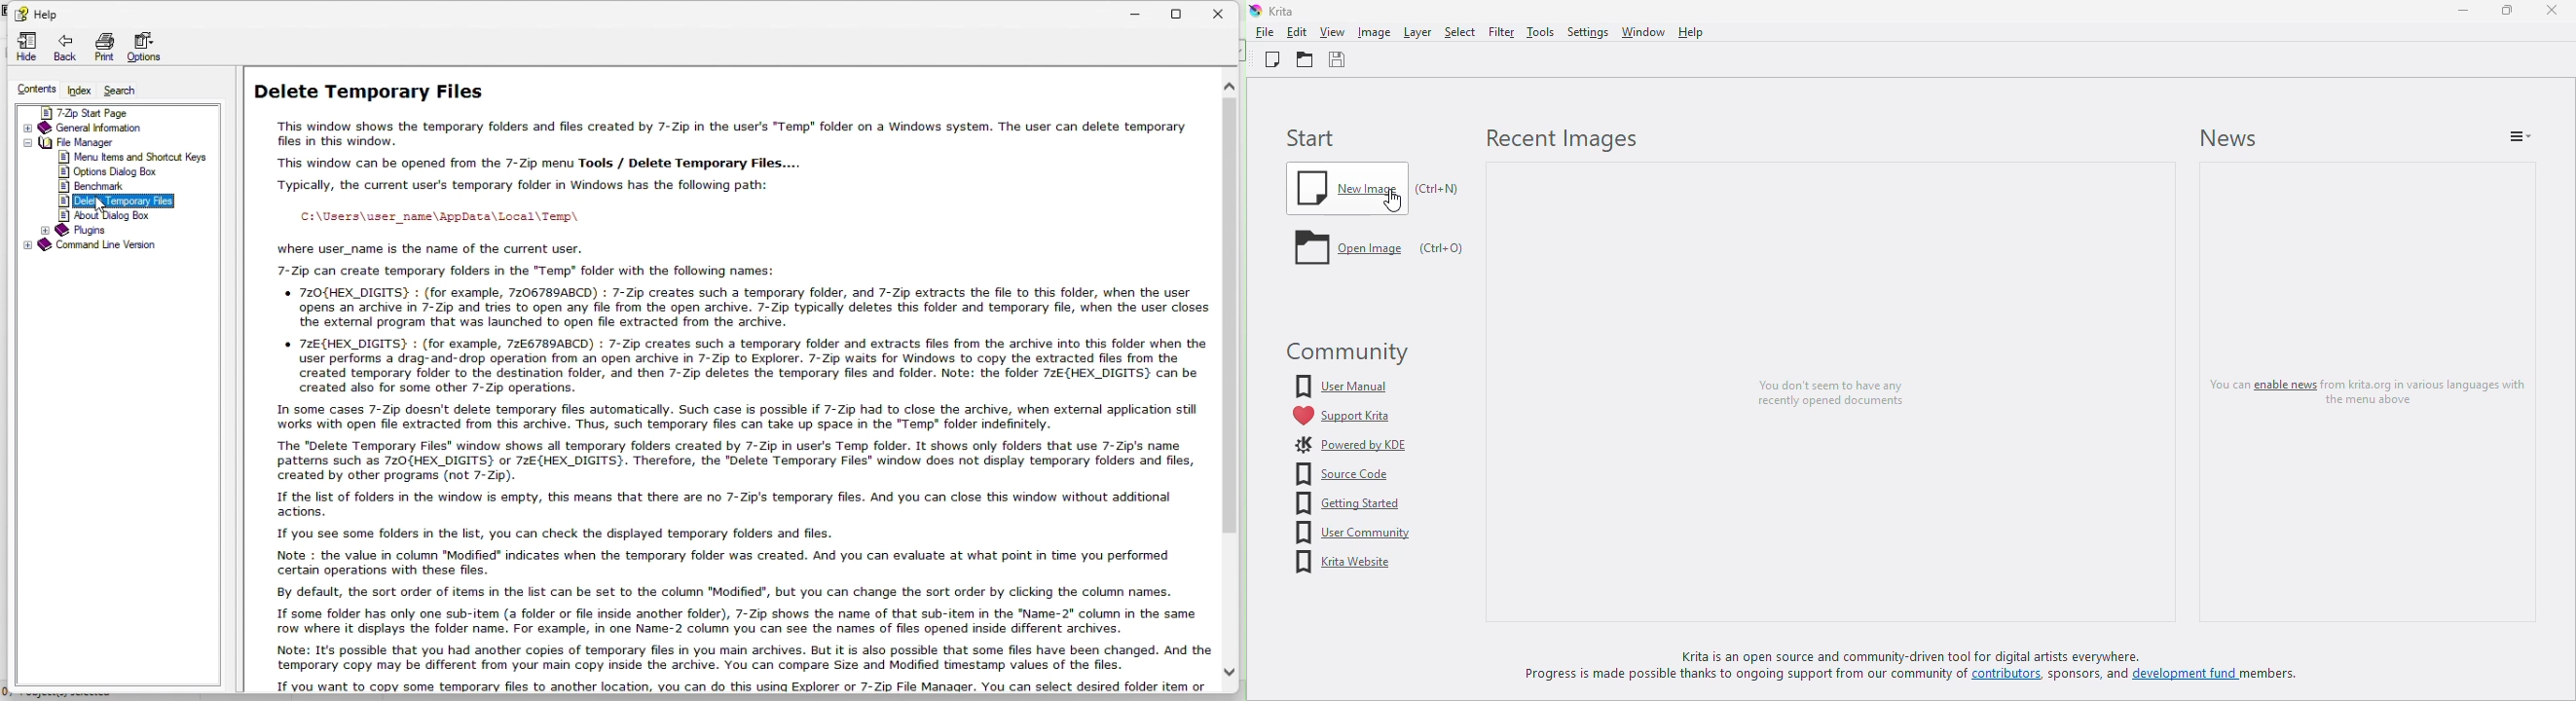  Describe the element at coordinates (1641, 32) in the screenshot. I see `window` at that location.